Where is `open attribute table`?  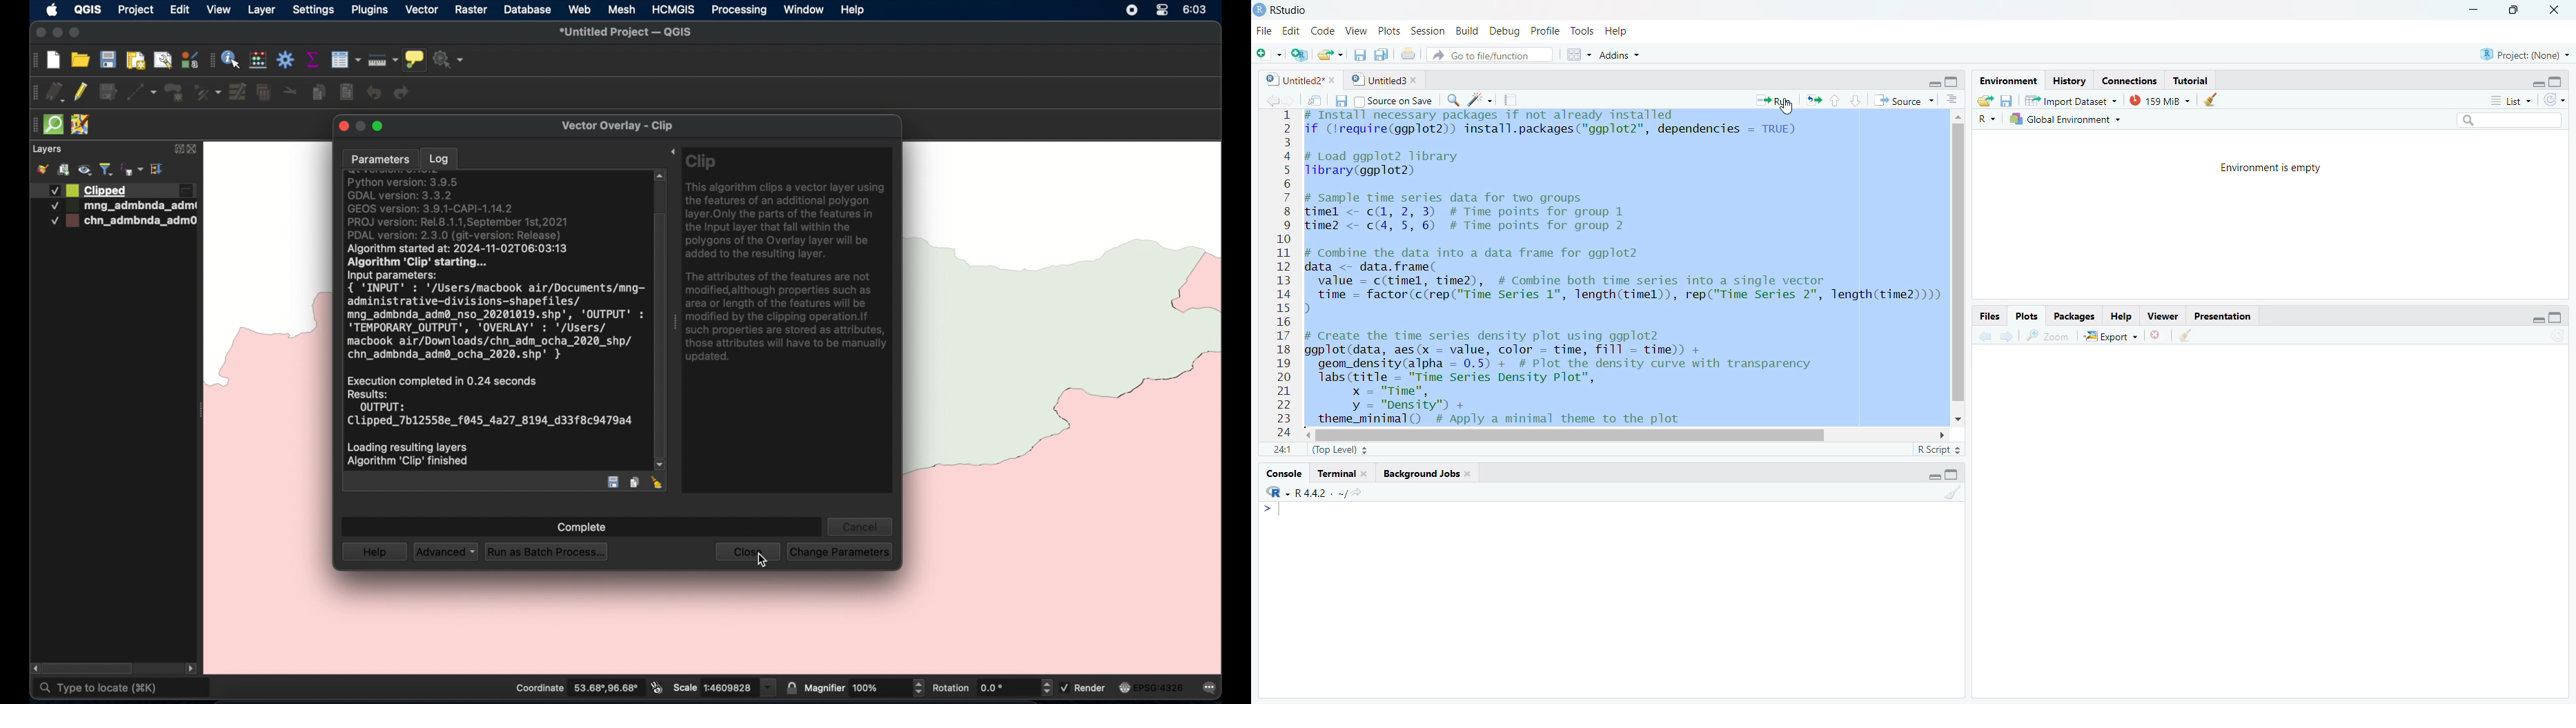
open attribute table is located at coordinates (345, 60).